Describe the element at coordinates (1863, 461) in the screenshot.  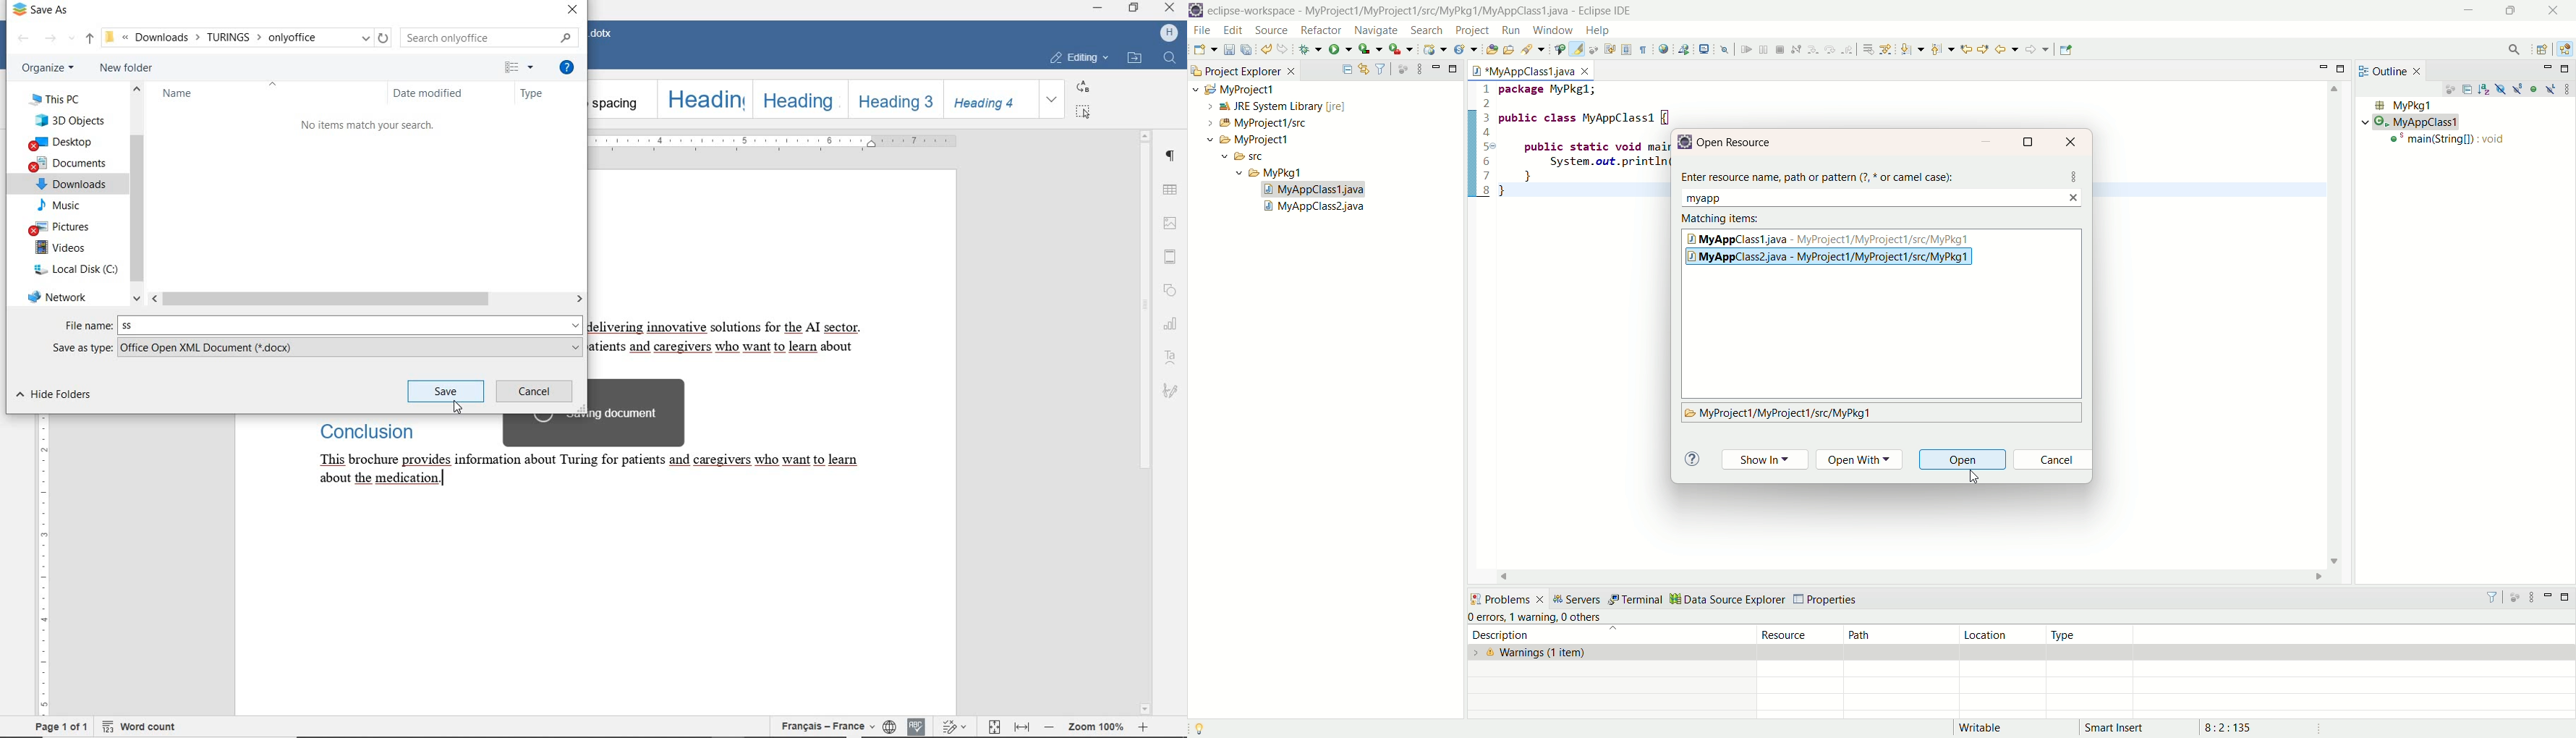
I see `open with` at that location.